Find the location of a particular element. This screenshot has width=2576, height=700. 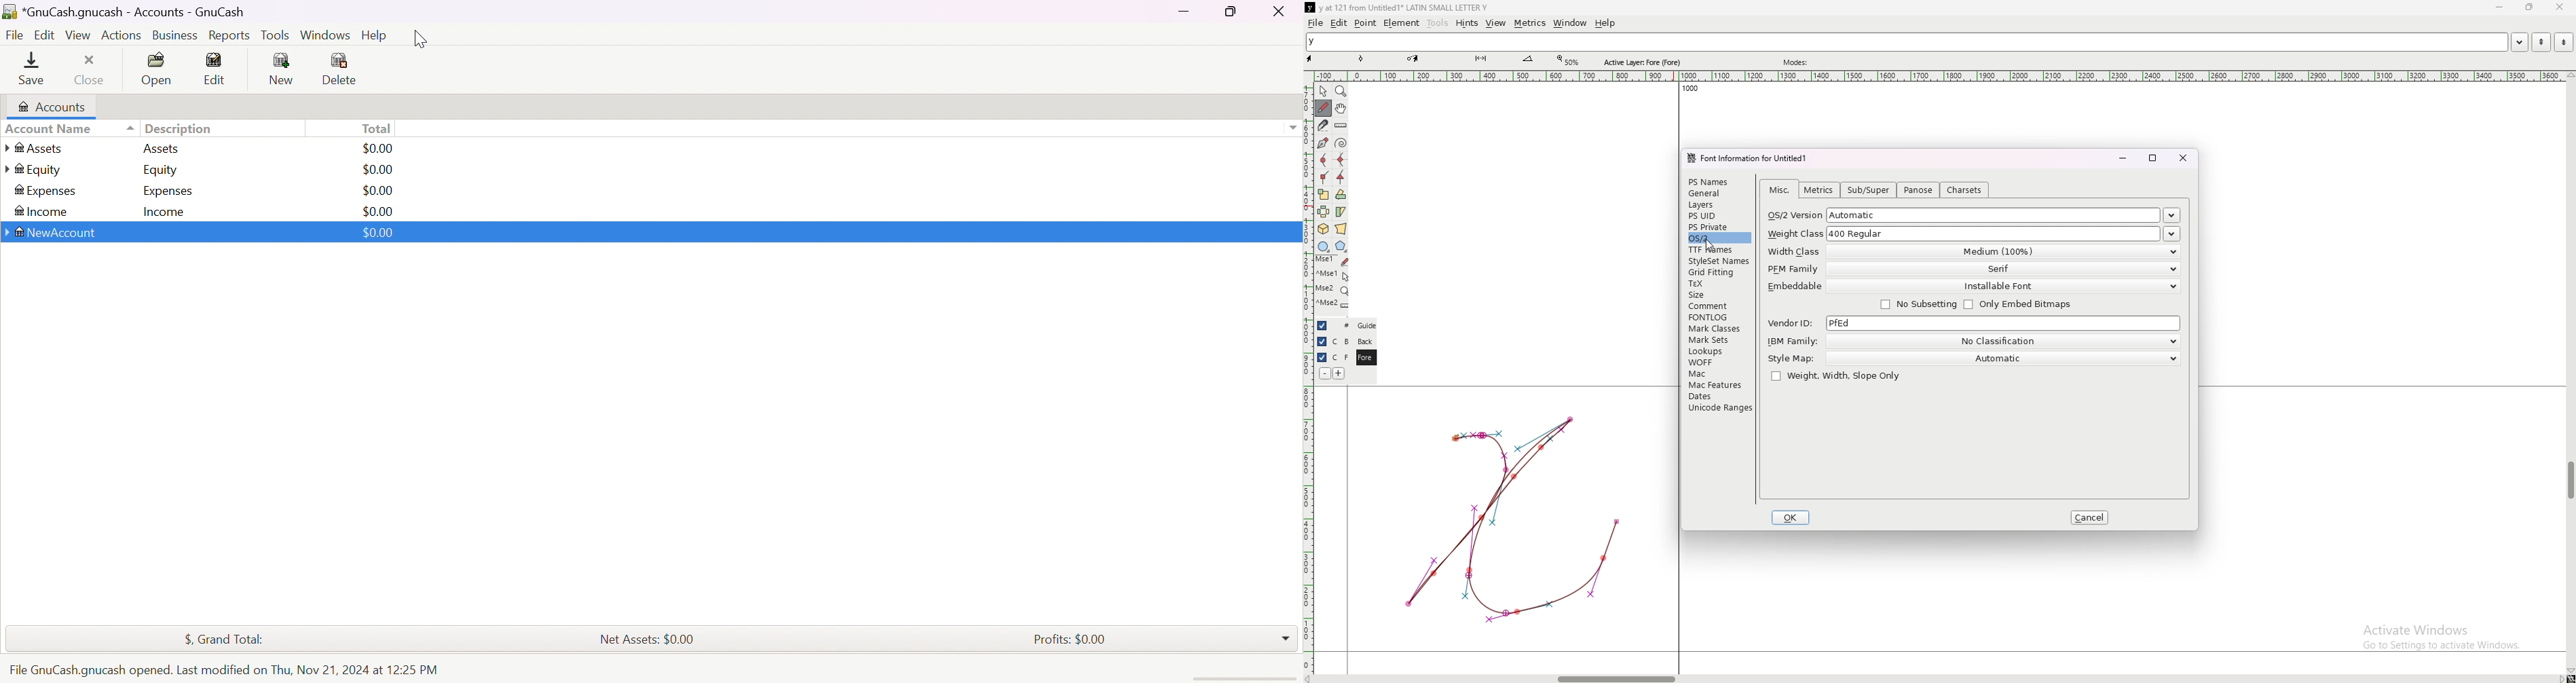

change whether spiro is active or not is located at coordinates (1341, 143).